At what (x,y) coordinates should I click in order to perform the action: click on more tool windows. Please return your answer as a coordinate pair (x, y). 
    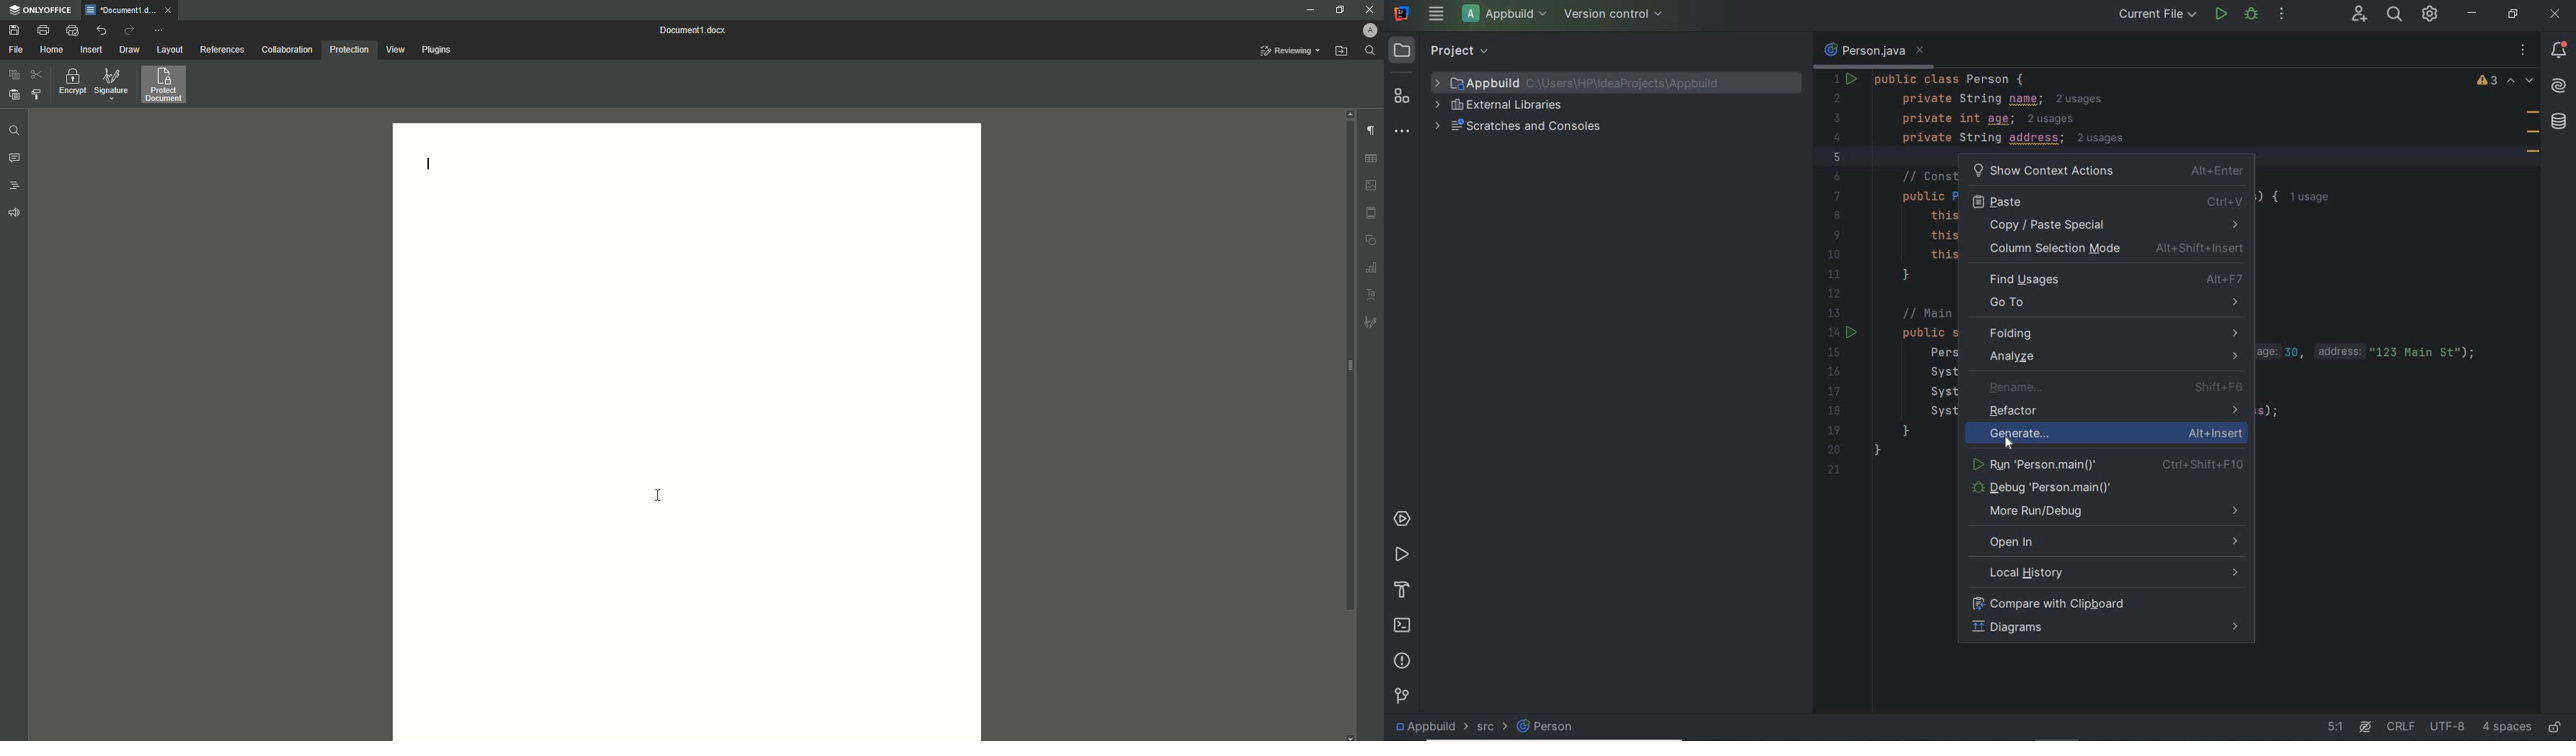
    Looking at the image, I should click on (1401, 133).